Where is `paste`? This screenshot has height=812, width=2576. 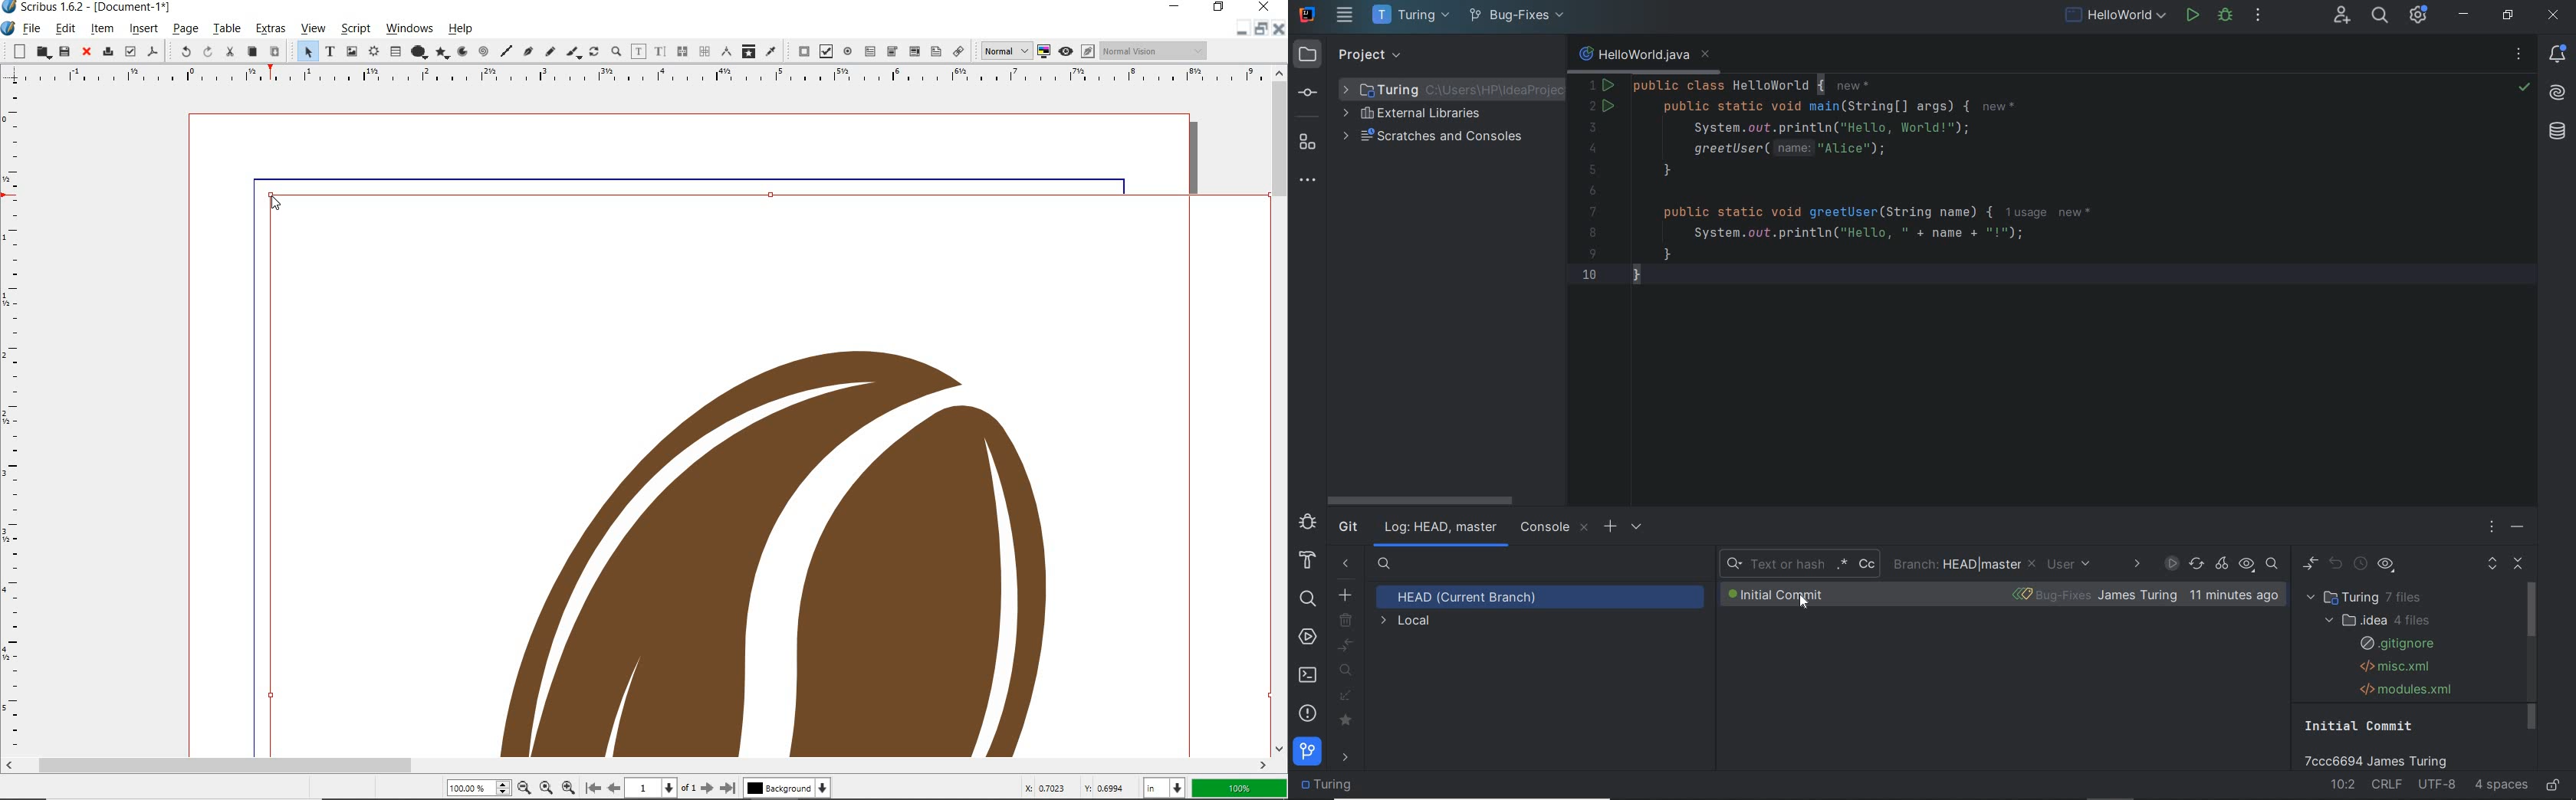 paste is located at coordinates (274, 51).